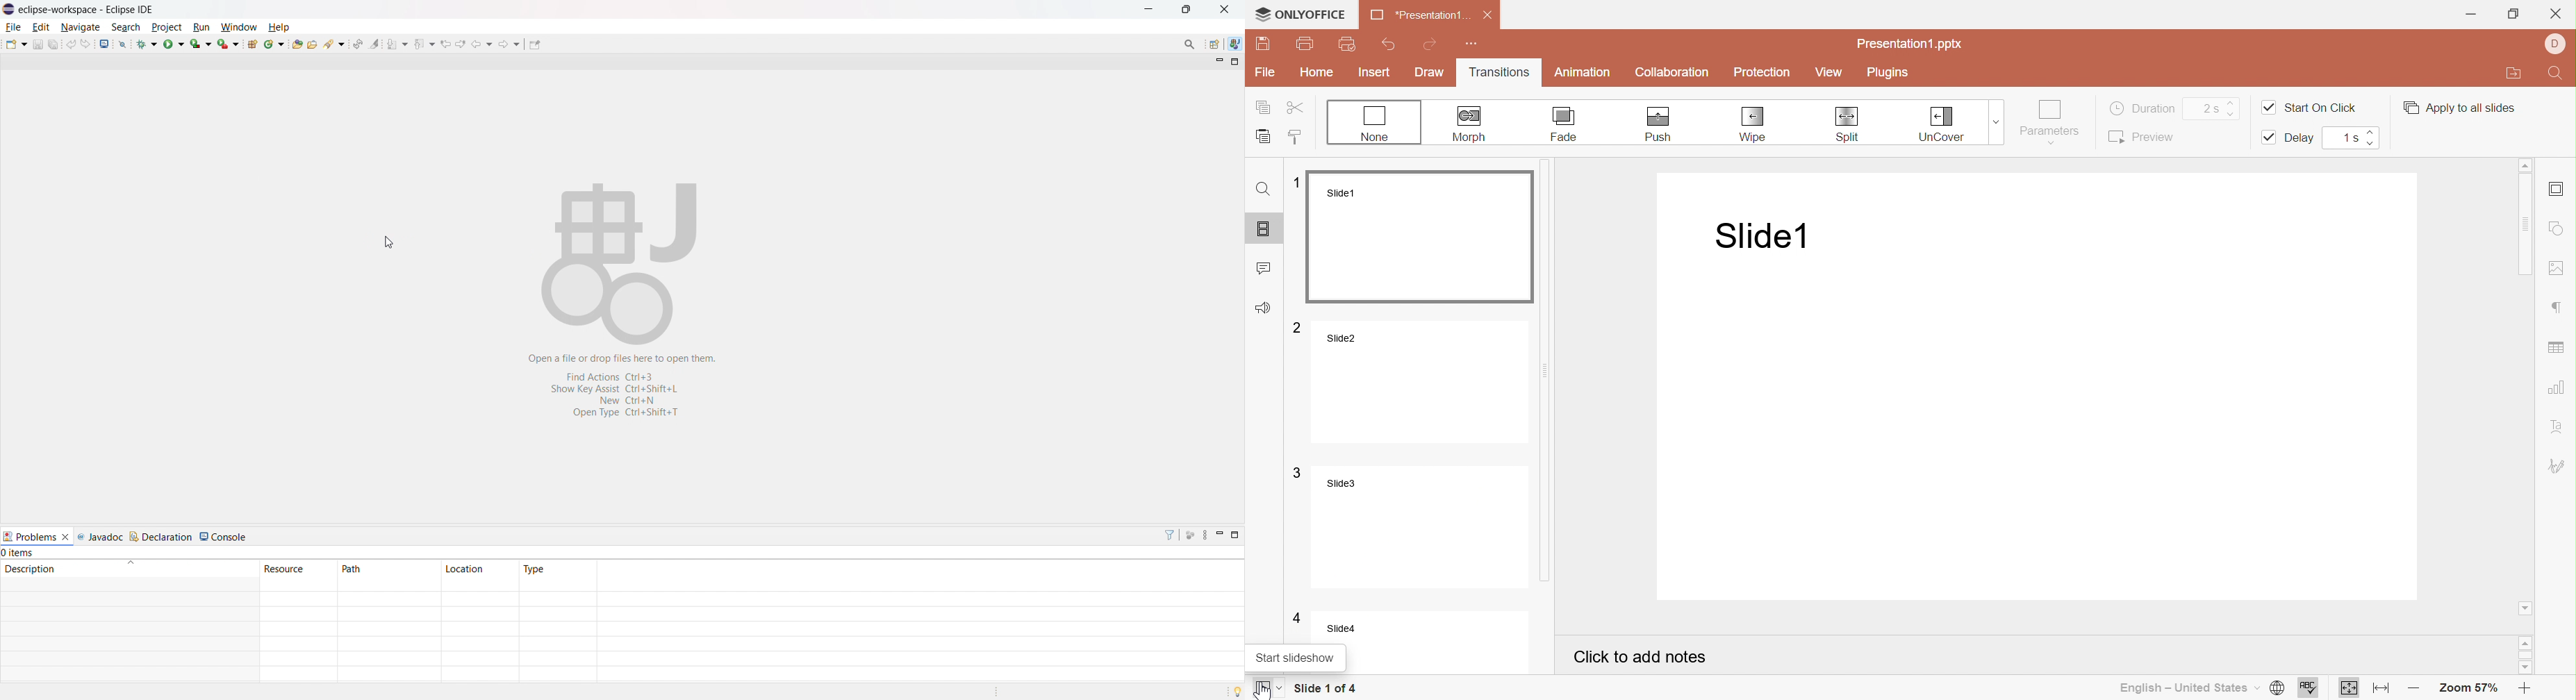  What do you see at coordinates (2556, 13) in the screenshot?
I see `Close` at bounding box center [2556, 13].